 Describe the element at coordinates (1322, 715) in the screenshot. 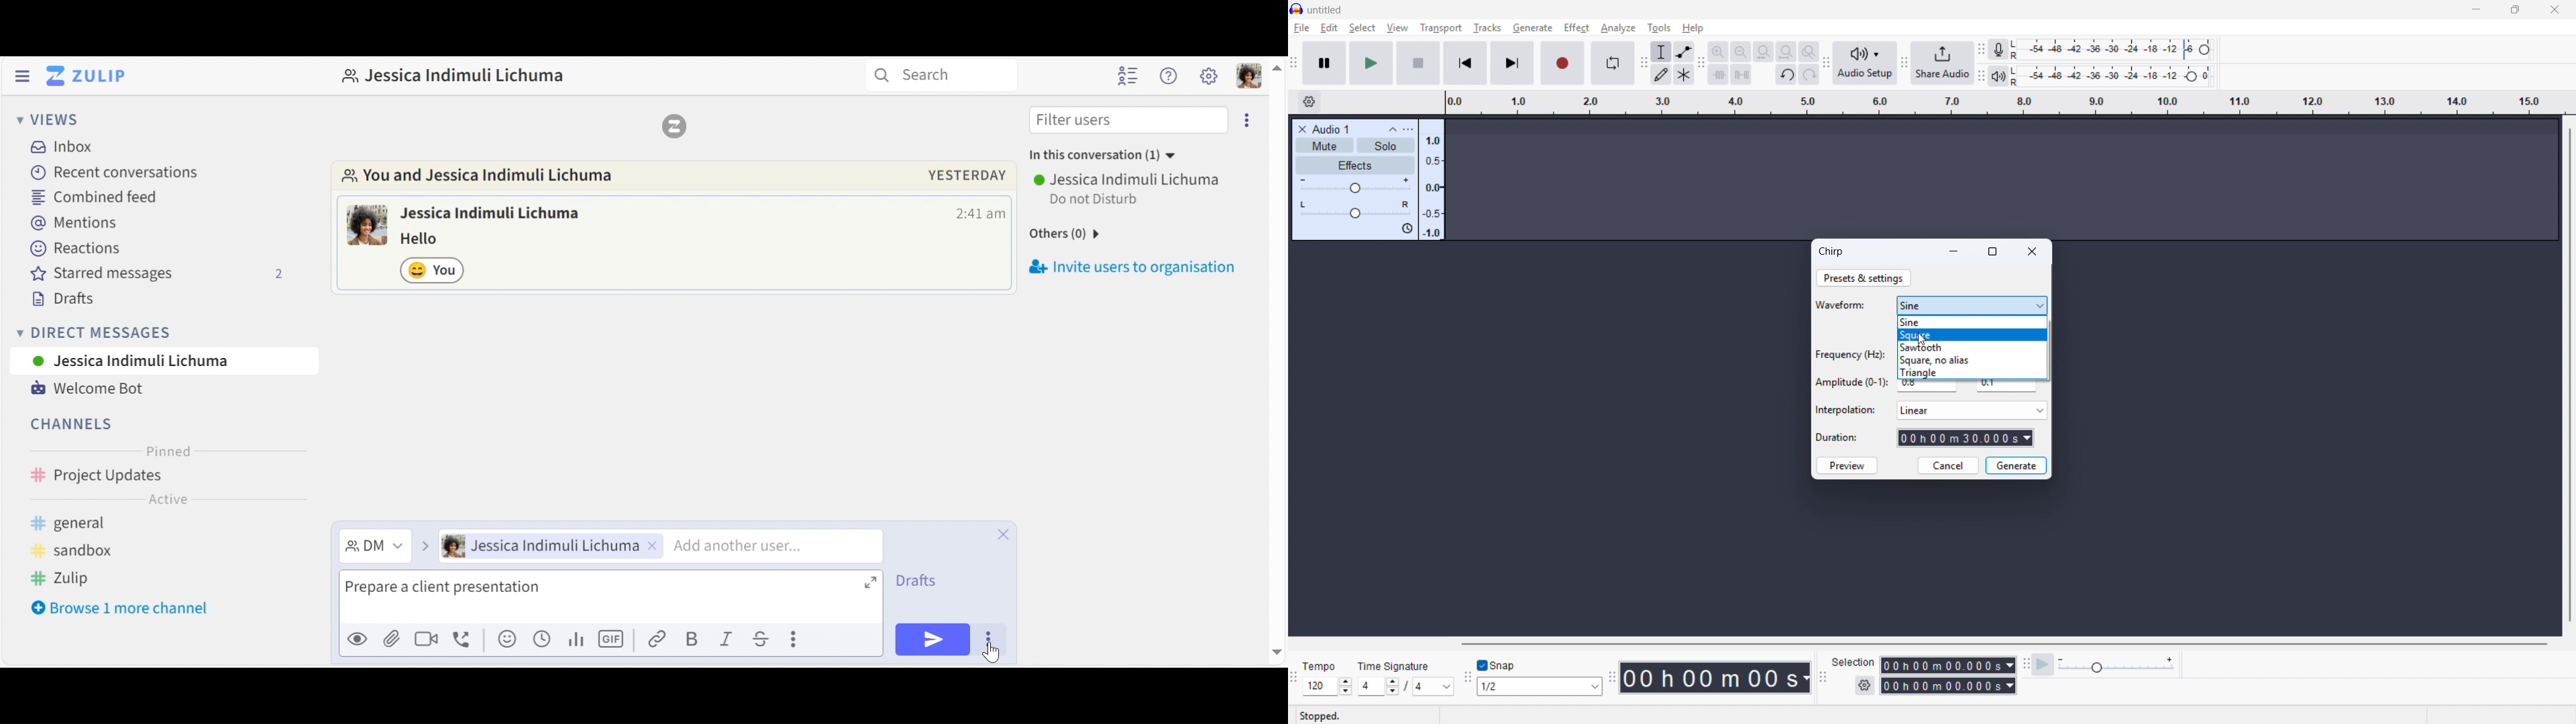

I see `Status: stopped` at that location.